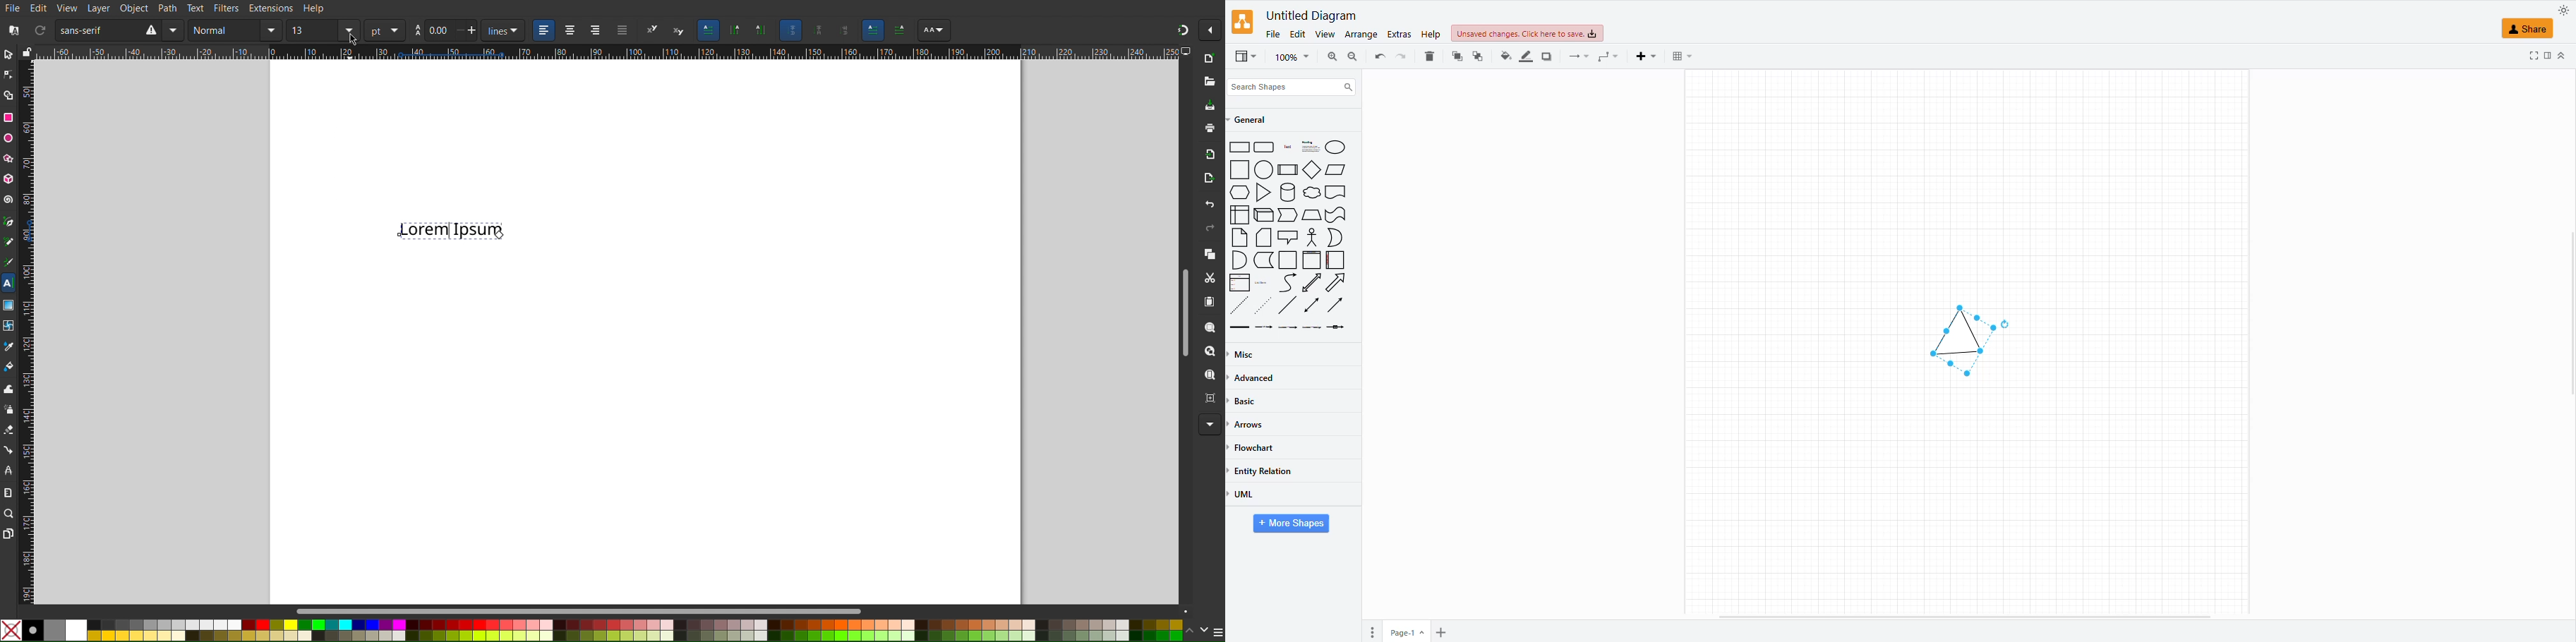 This screenshot has height=644, width=2576. I want to click on fill color, so click(1504, 54).